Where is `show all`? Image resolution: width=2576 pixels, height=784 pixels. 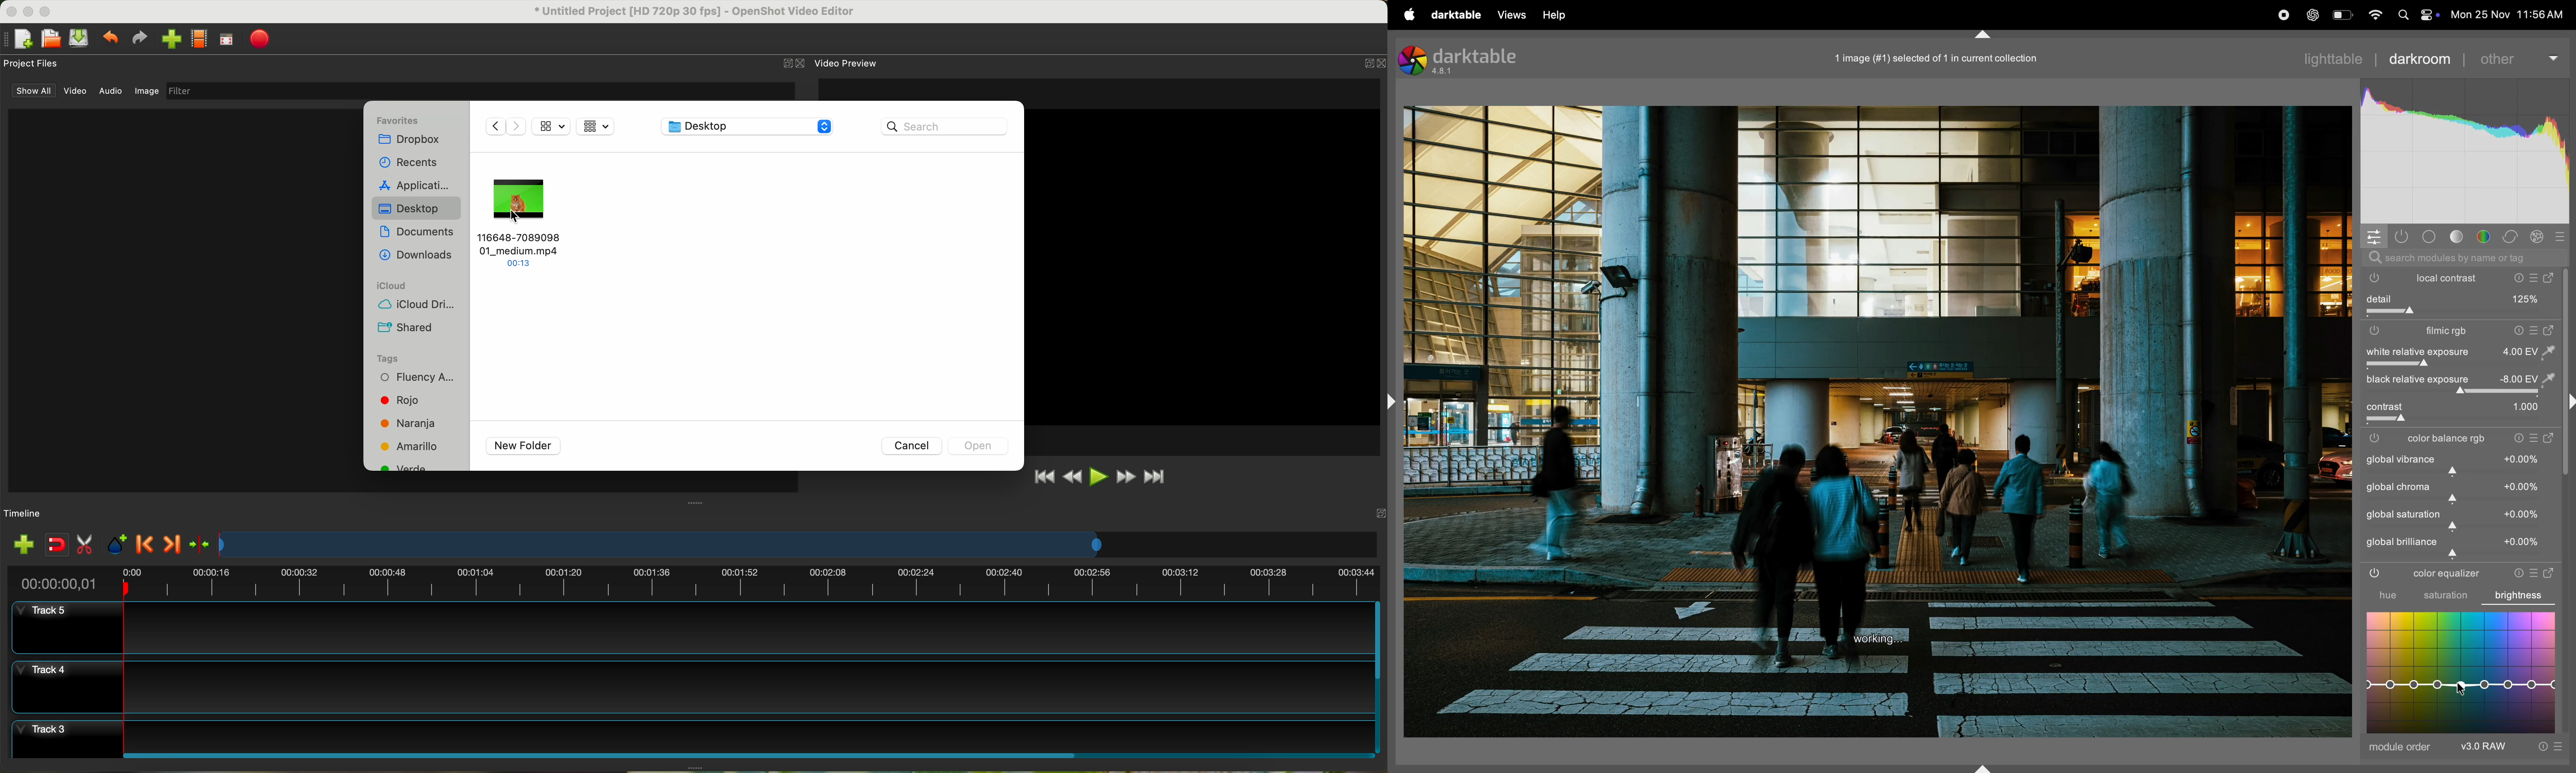
show all is located at coordinates (31, 91).